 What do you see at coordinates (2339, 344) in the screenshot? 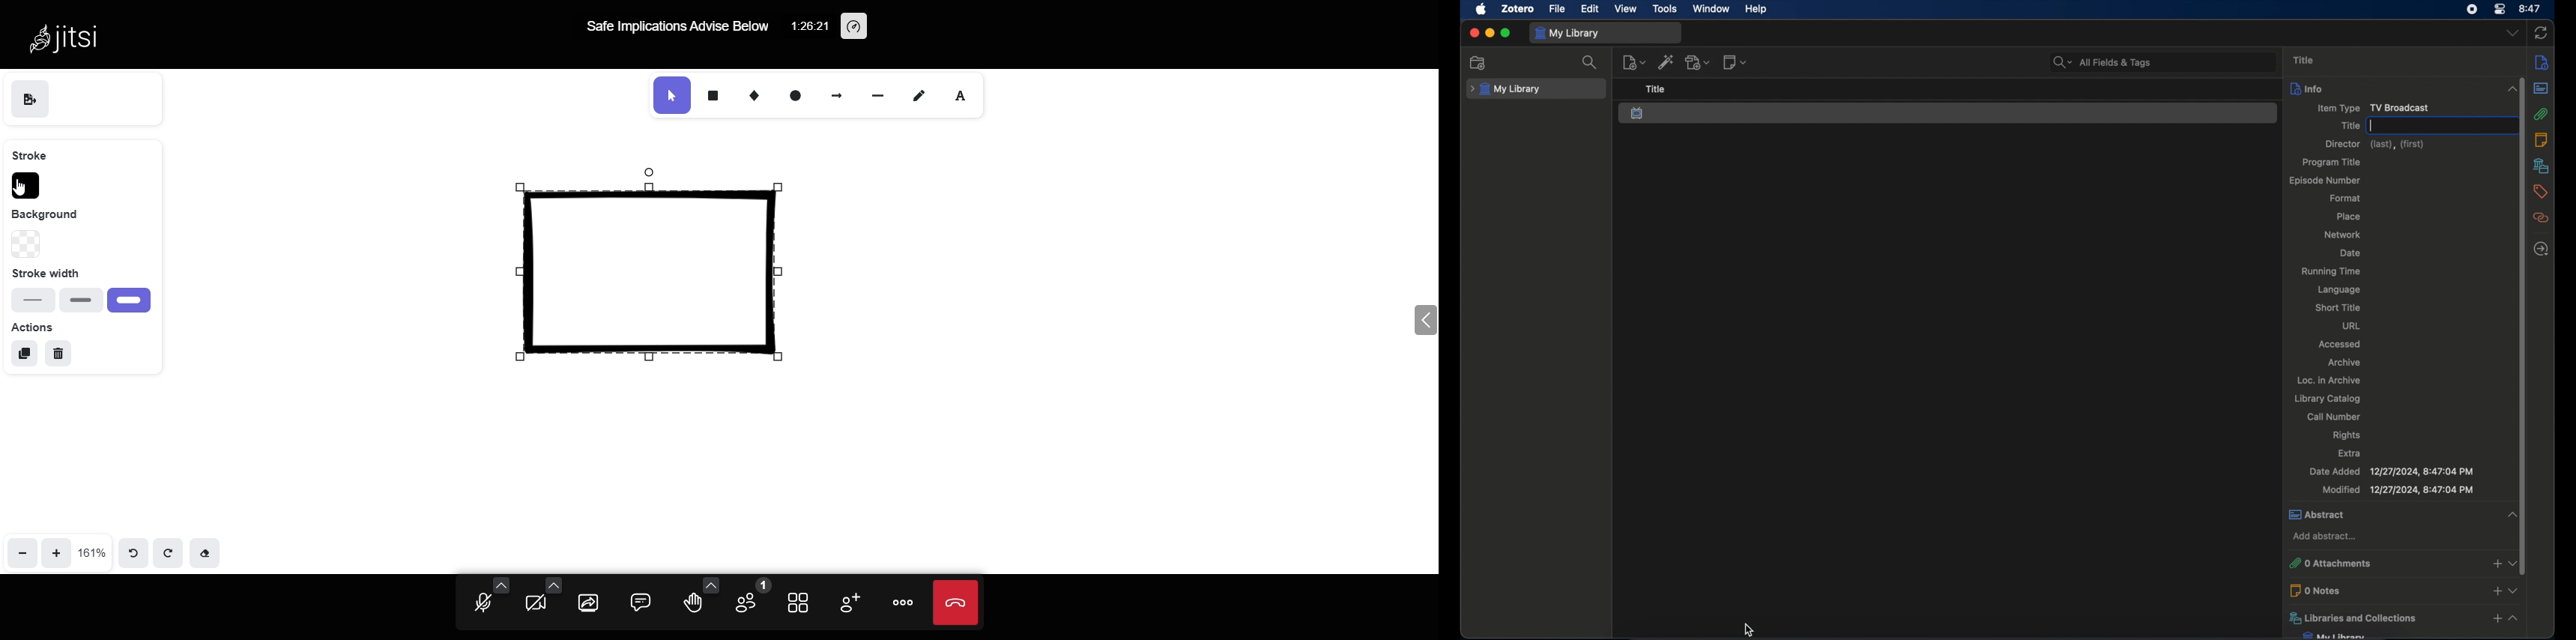
I see `accessed` at bounding box center [2339, 344].